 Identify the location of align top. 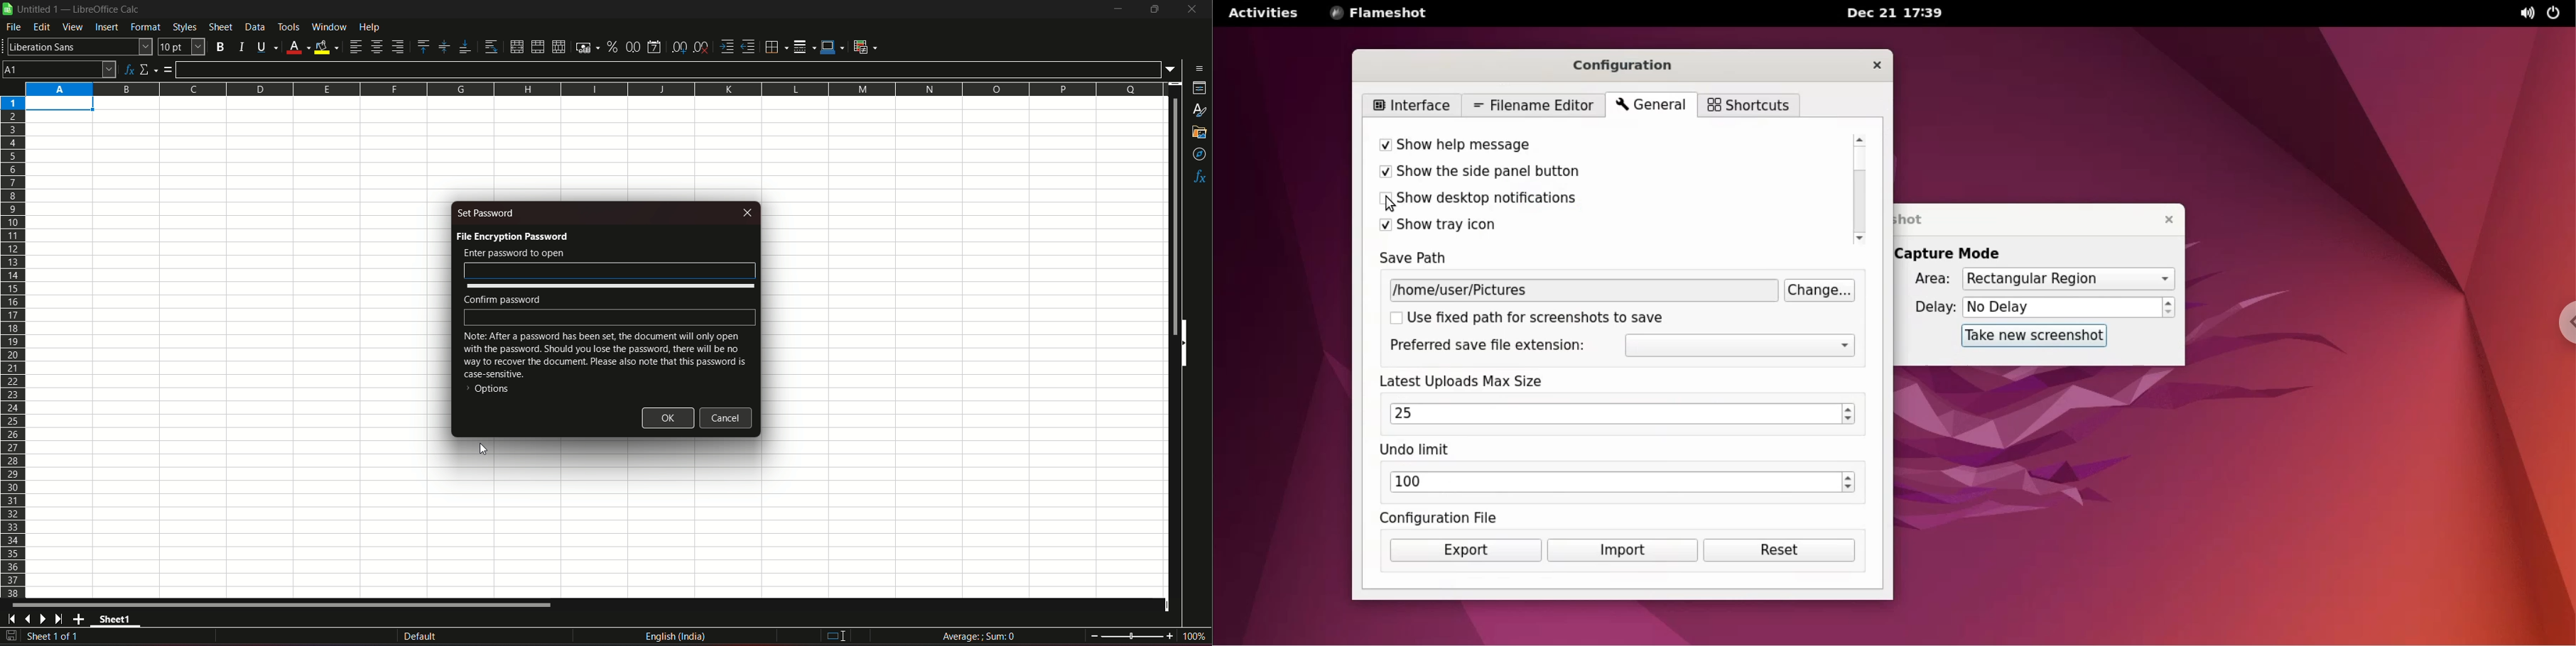
(423, 46).